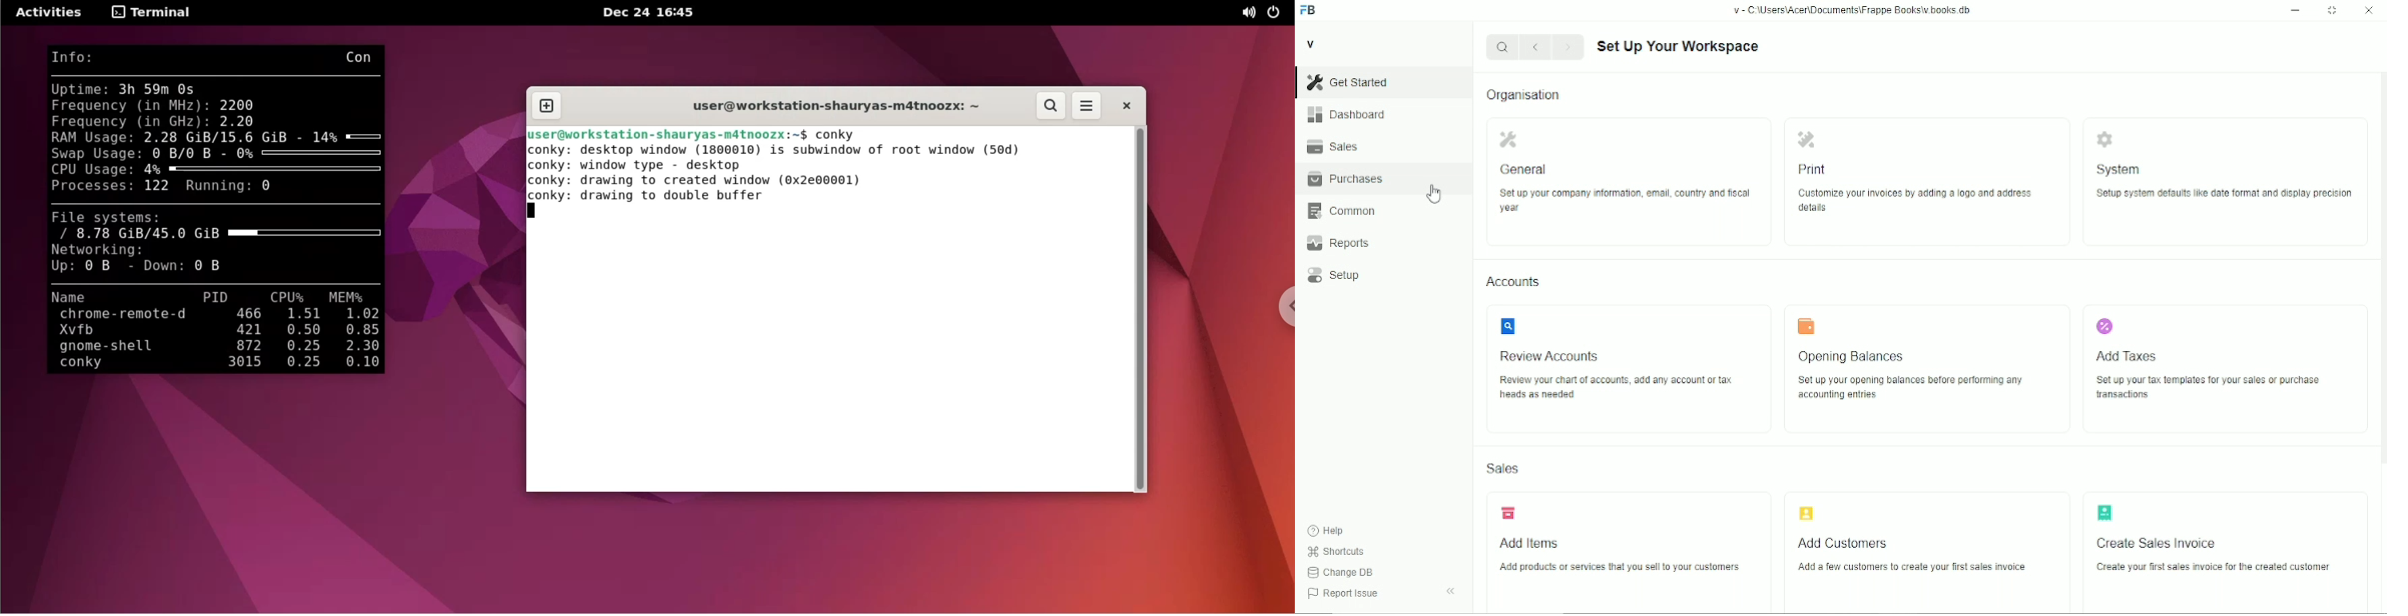 This screenshot has width=2408, height=616. I want to click on common, so click(1344, 211).